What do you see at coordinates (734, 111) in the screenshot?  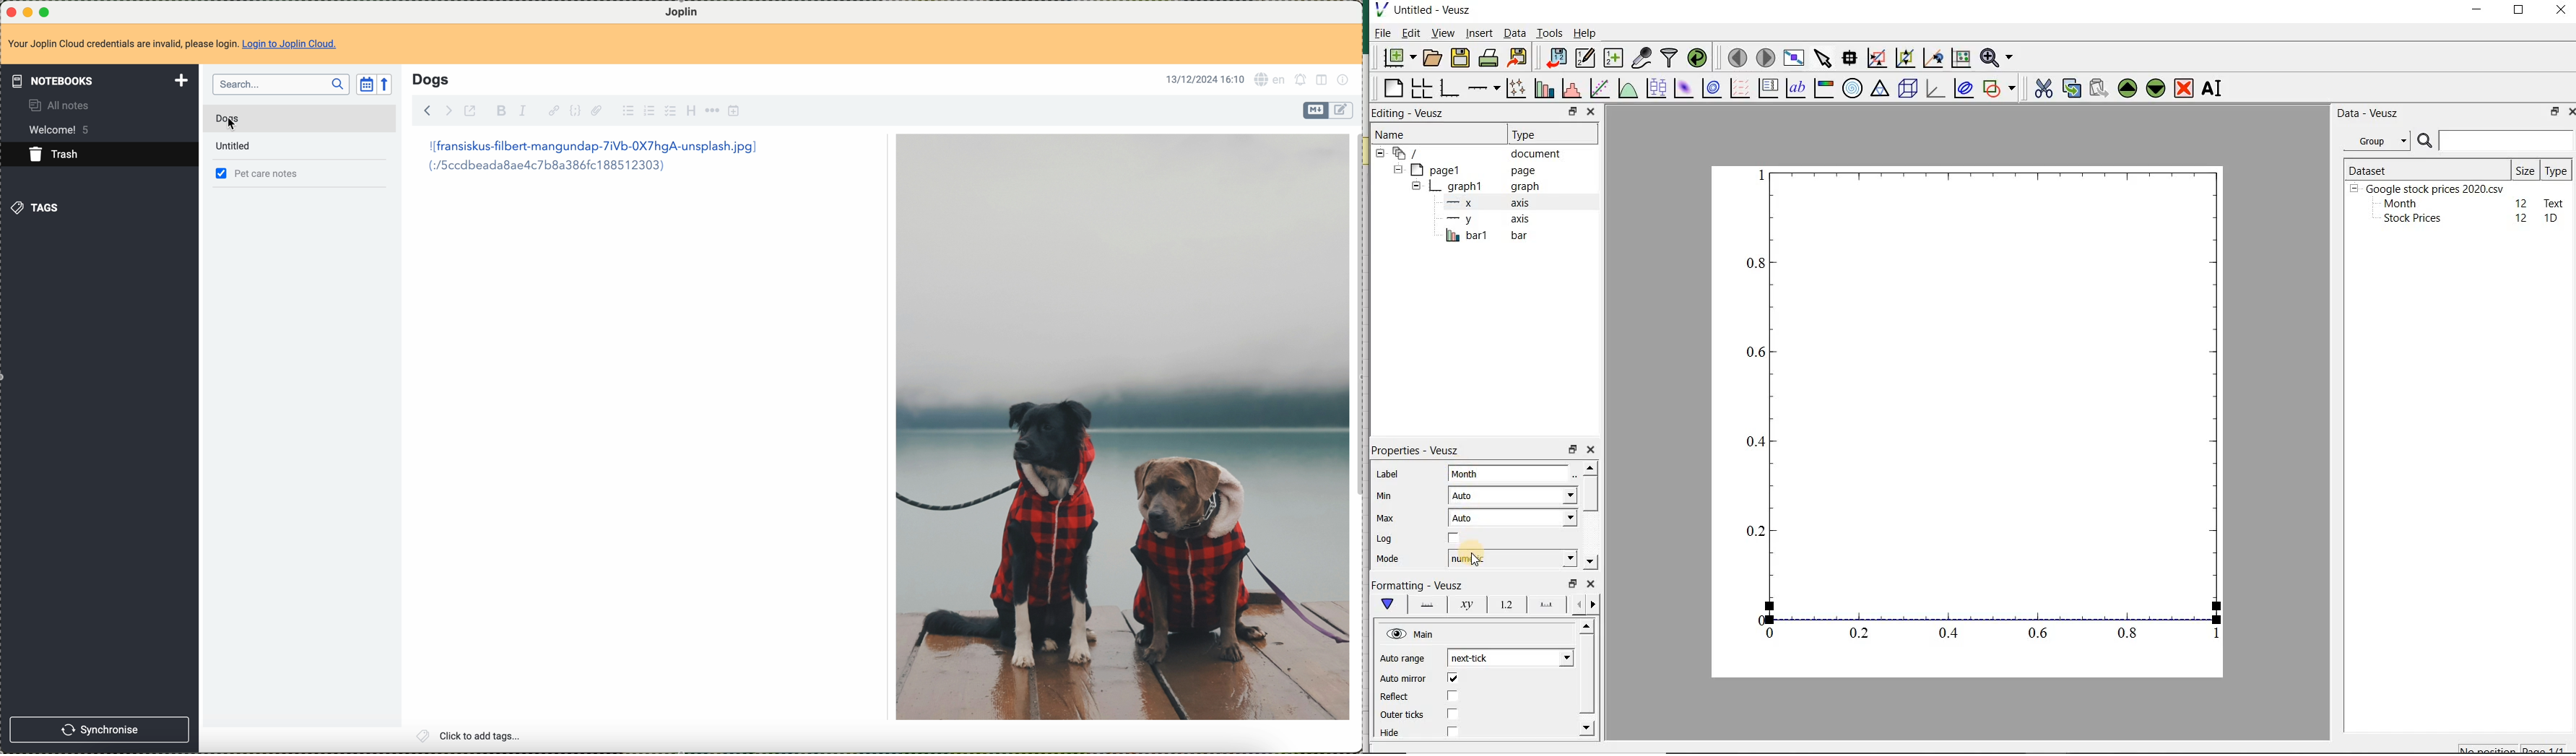 I see `insert time` at bounding box center [734, 111].